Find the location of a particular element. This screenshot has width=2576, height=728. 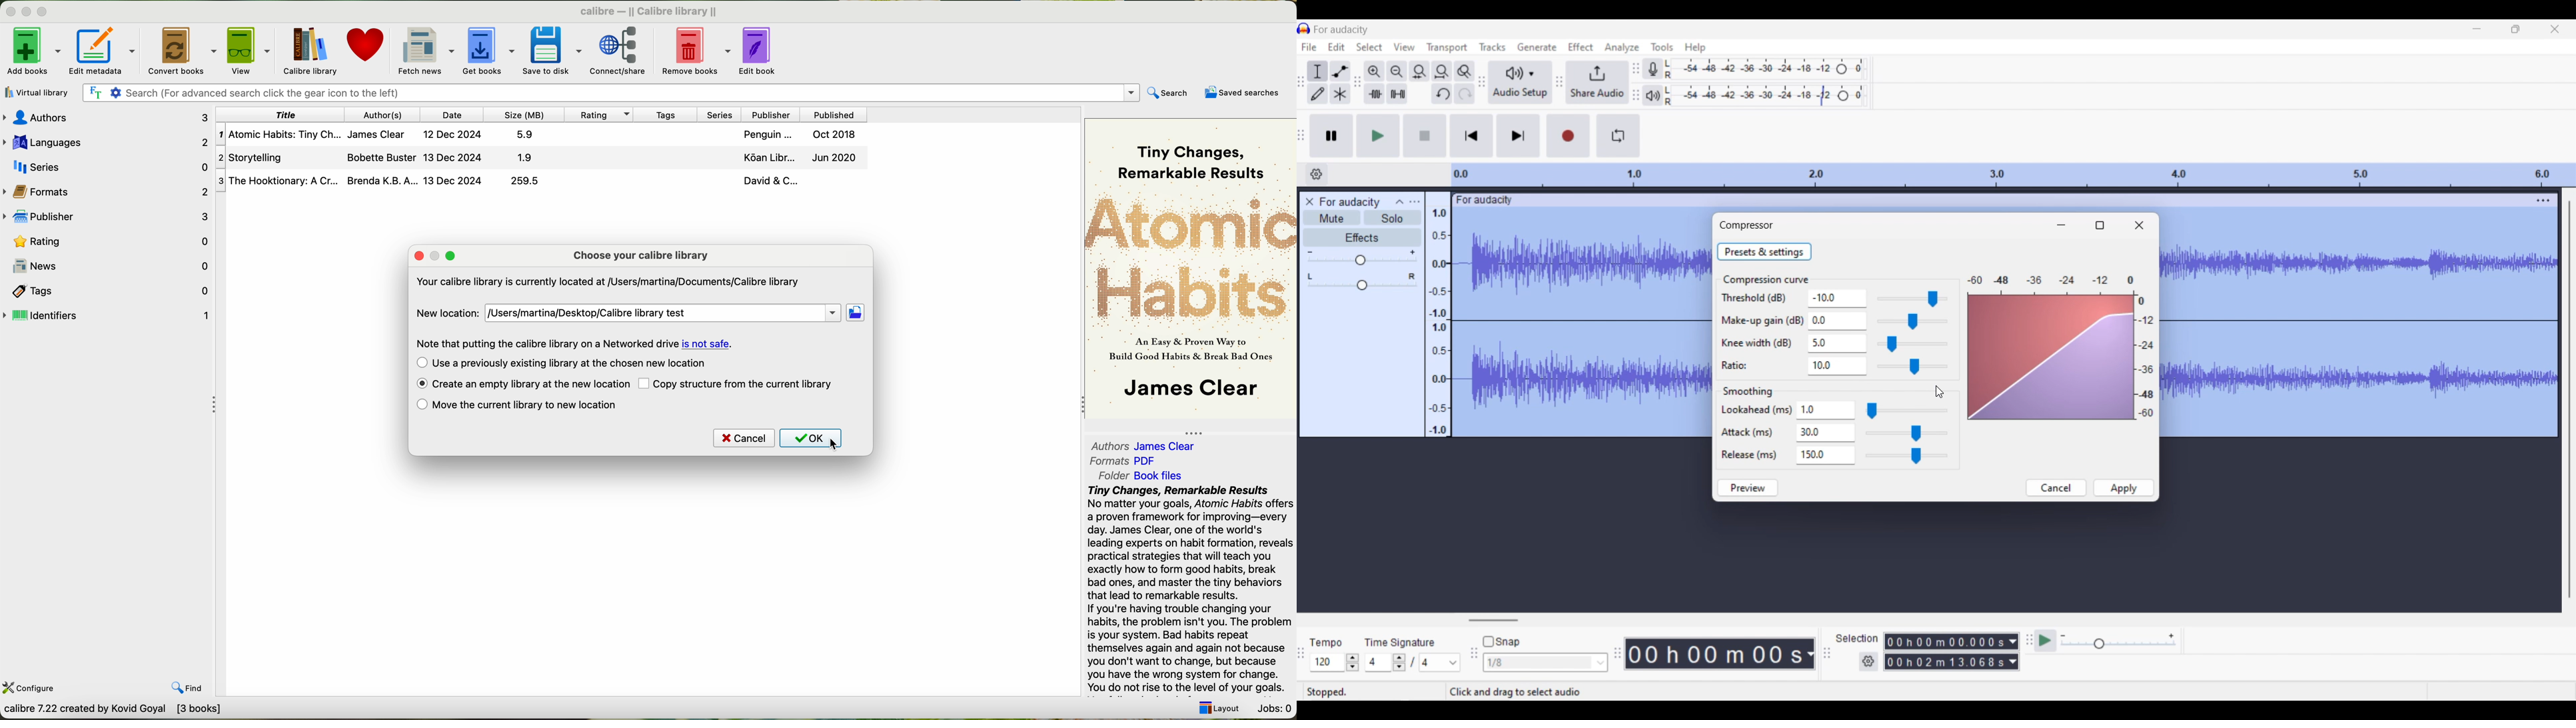

Text box for Lookahead is located at coordinates (1828, 410).